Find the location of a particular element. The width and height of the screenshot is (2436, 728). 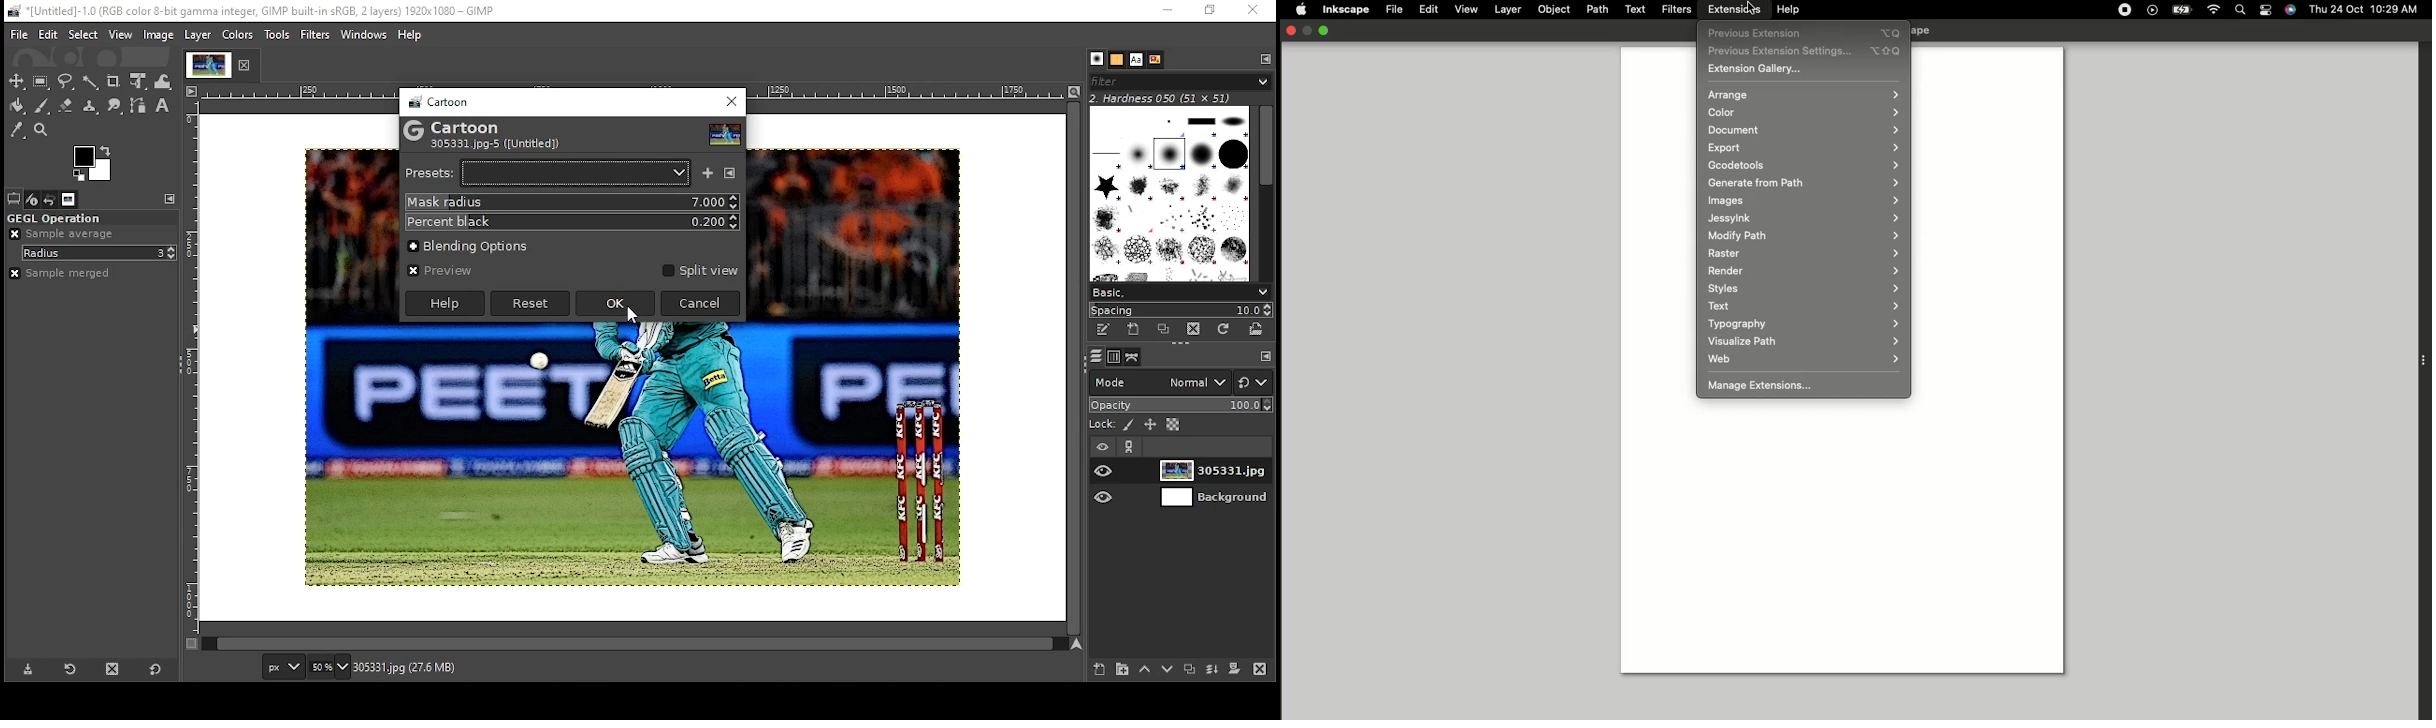

opacity is located at coordinates (1182, 405).